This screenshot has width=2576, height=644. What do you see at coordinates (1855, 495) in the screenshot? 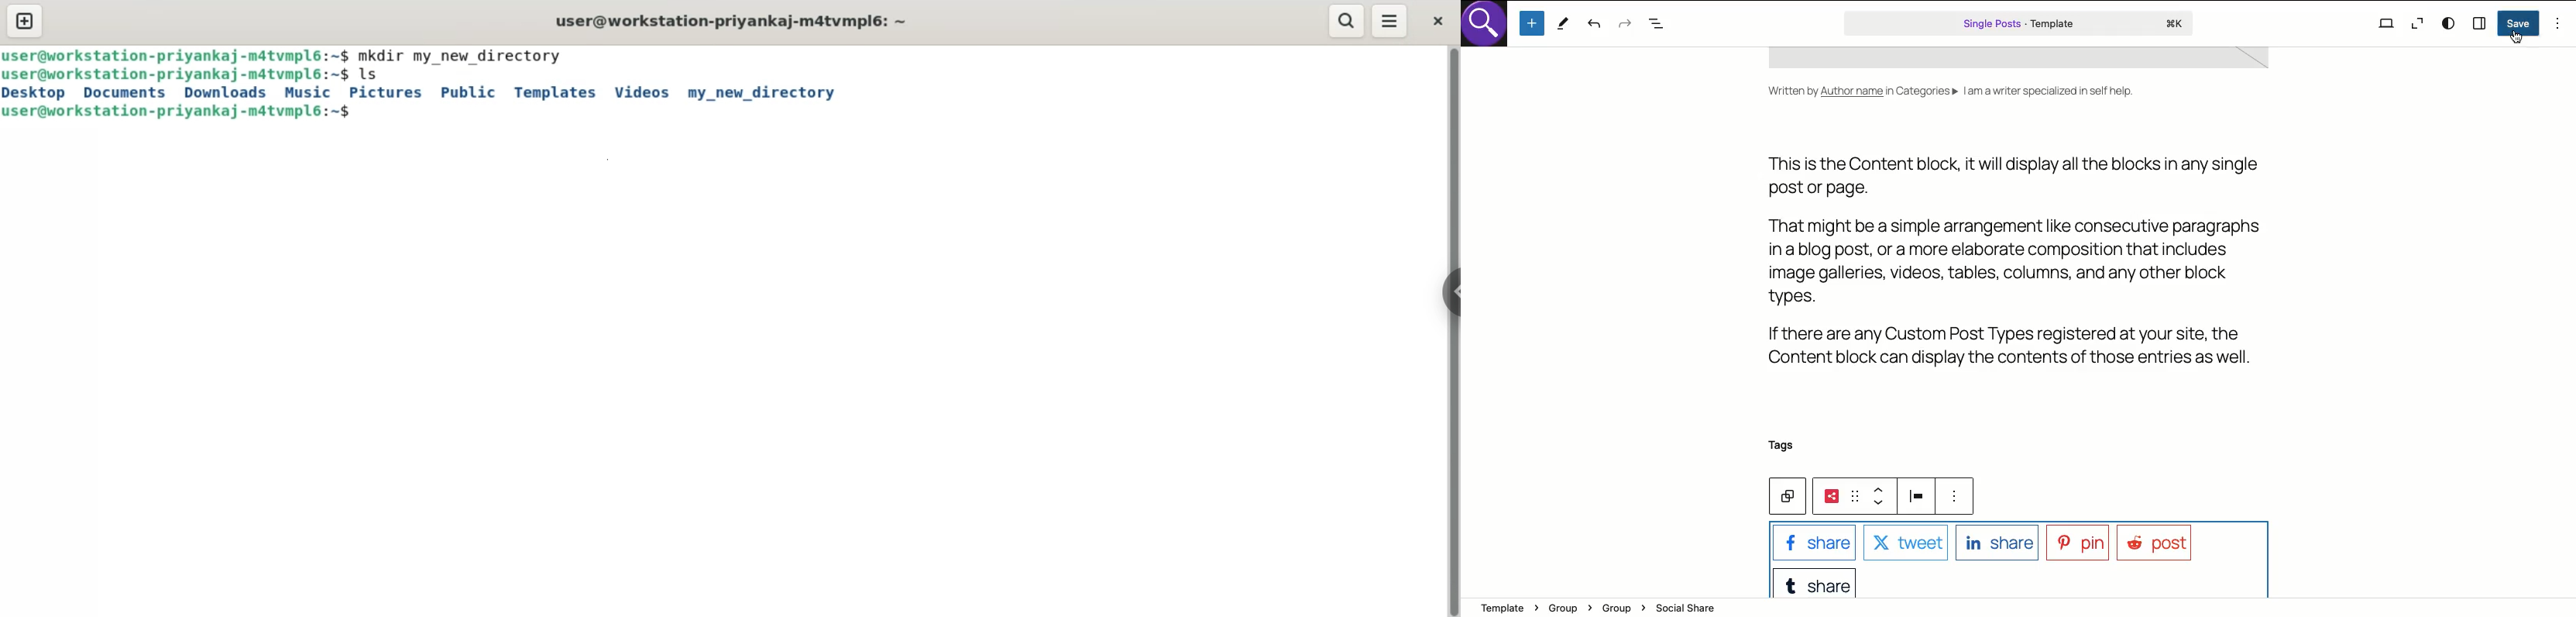
I see `Drag` at bounding box center [1855, 495].